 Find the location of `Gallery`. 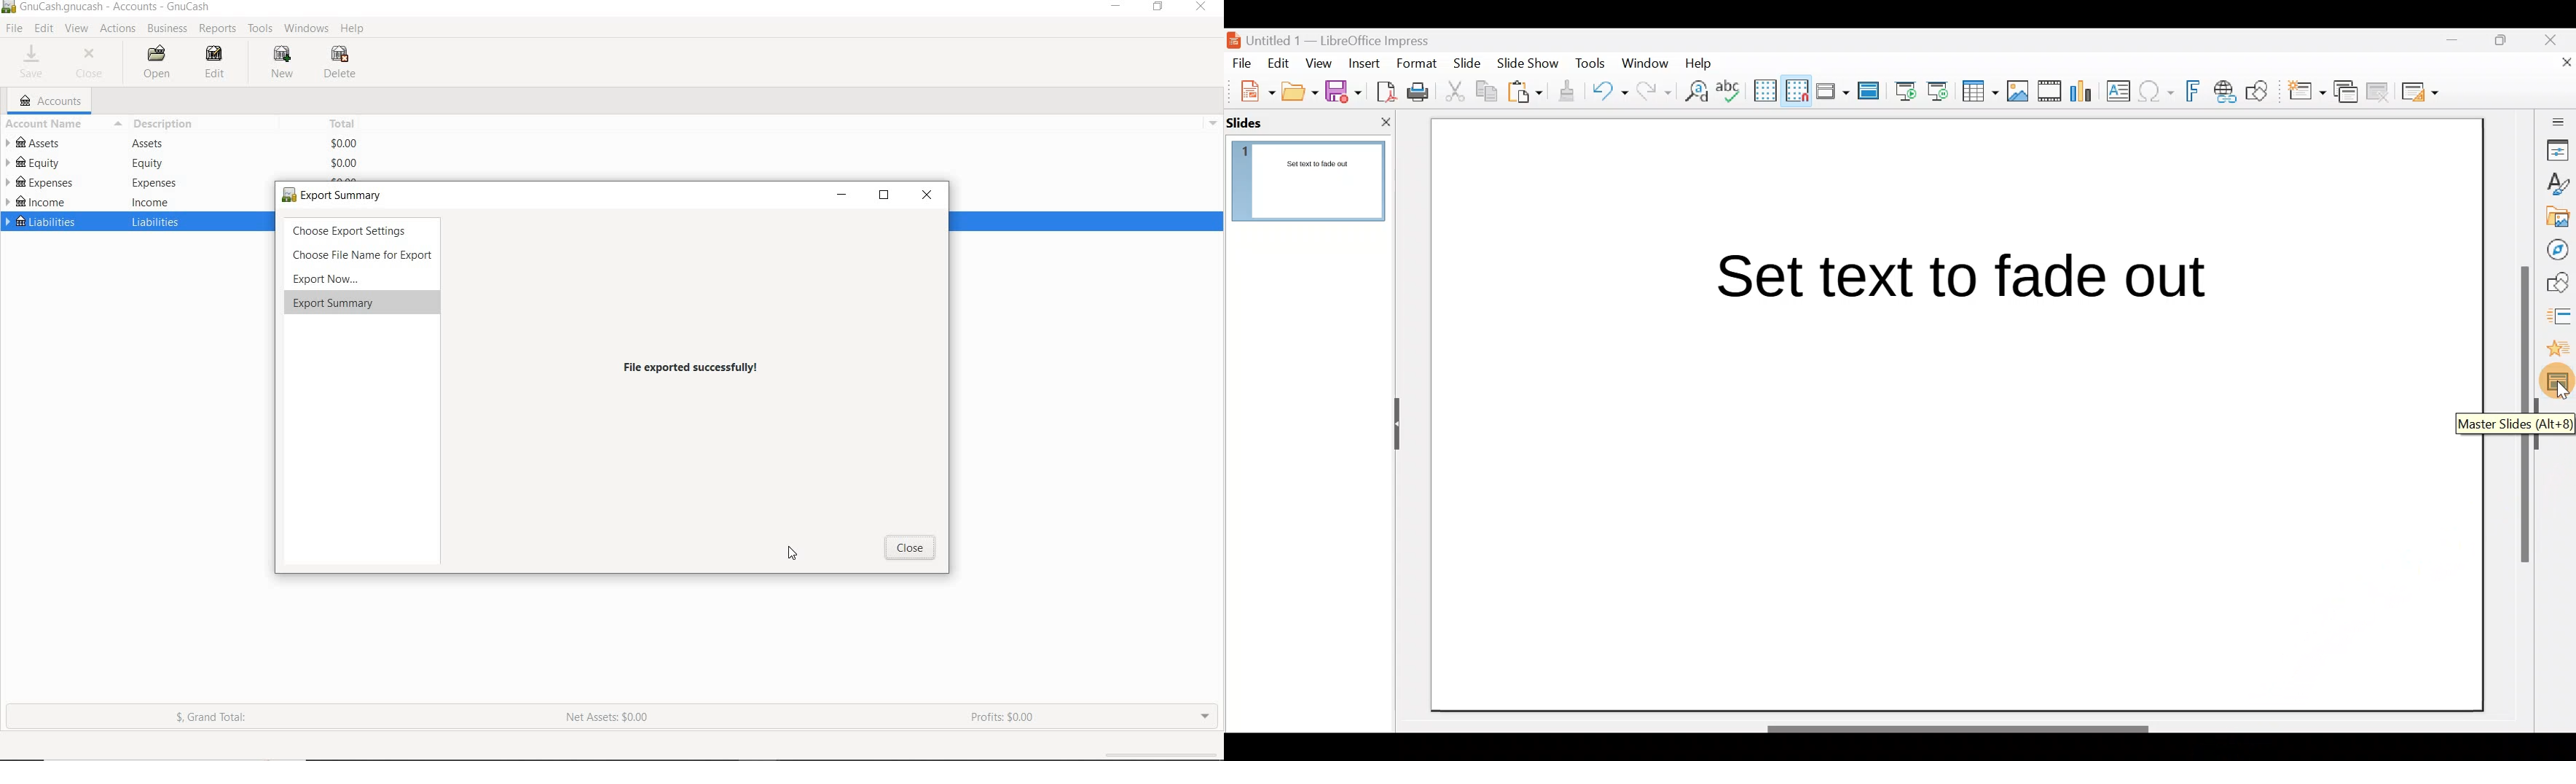

Gallery is located at coordinates (2559, 219).